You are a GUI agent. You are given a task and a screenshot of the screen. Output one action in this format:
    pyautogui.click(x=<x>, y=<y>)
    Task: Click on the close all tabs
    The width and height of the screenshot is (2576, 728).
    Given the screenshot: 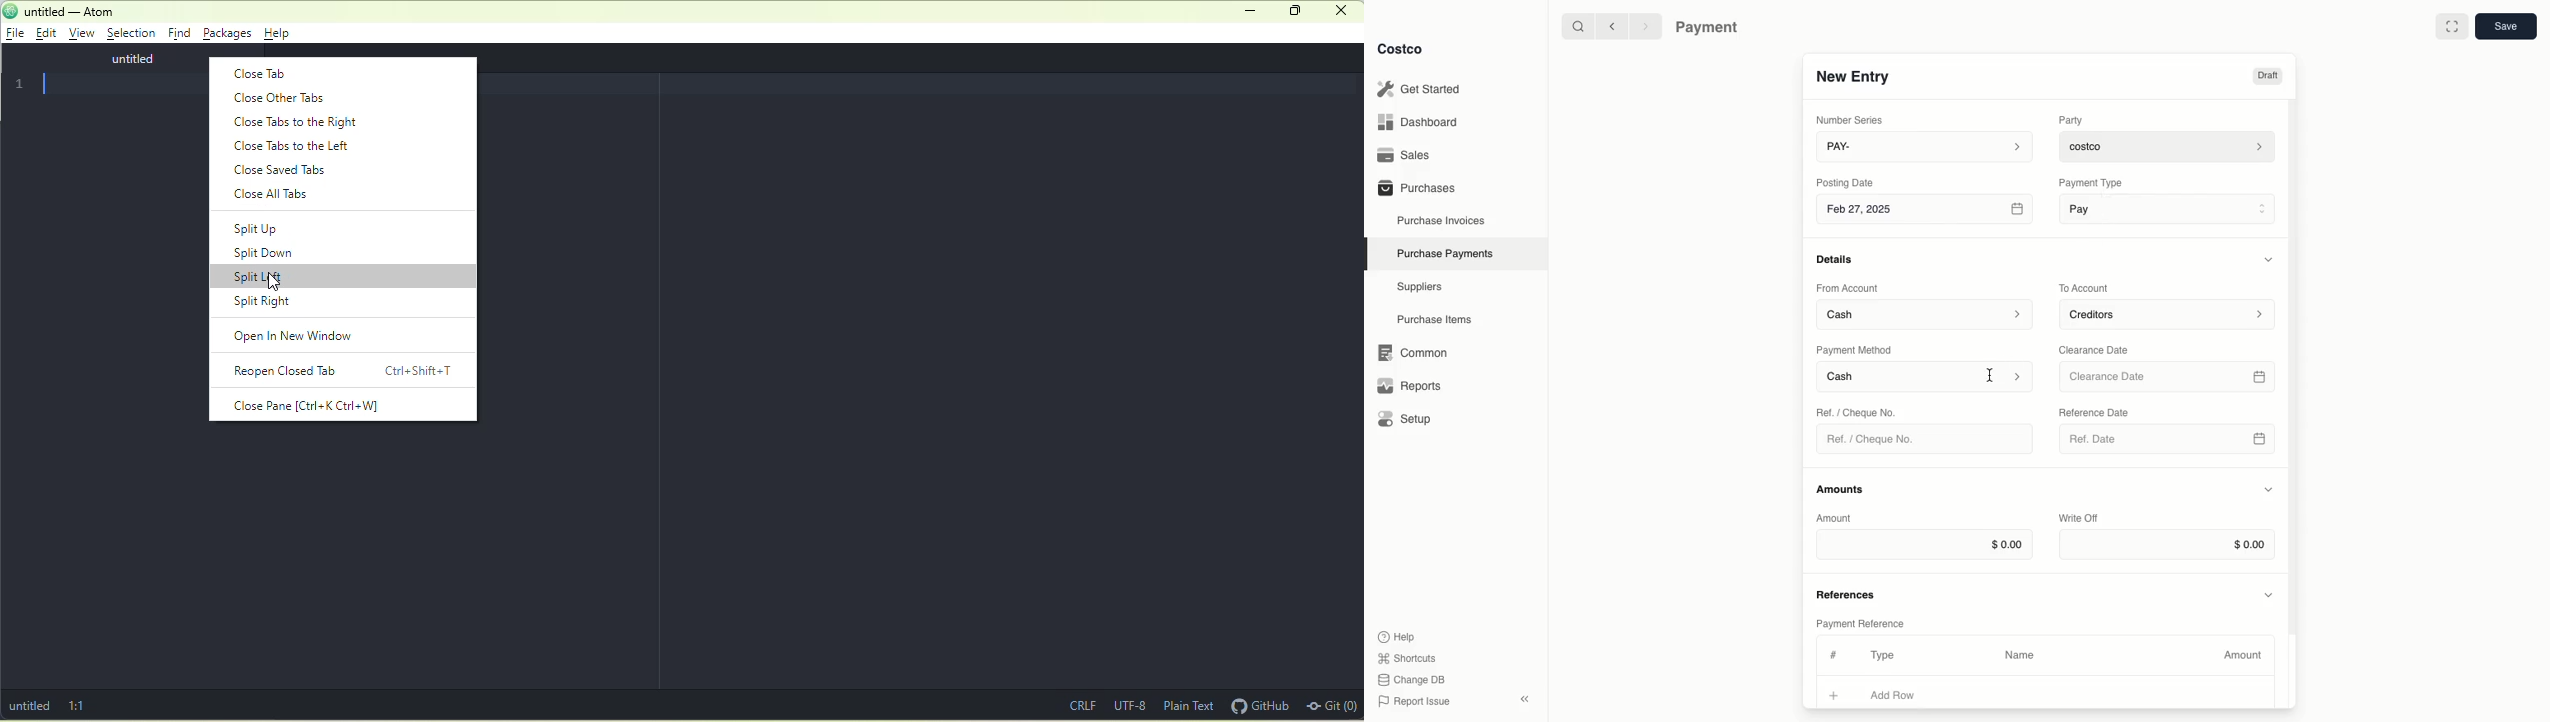 What is the action you would take?
    pyautogui.click(x=286, y=197)
    